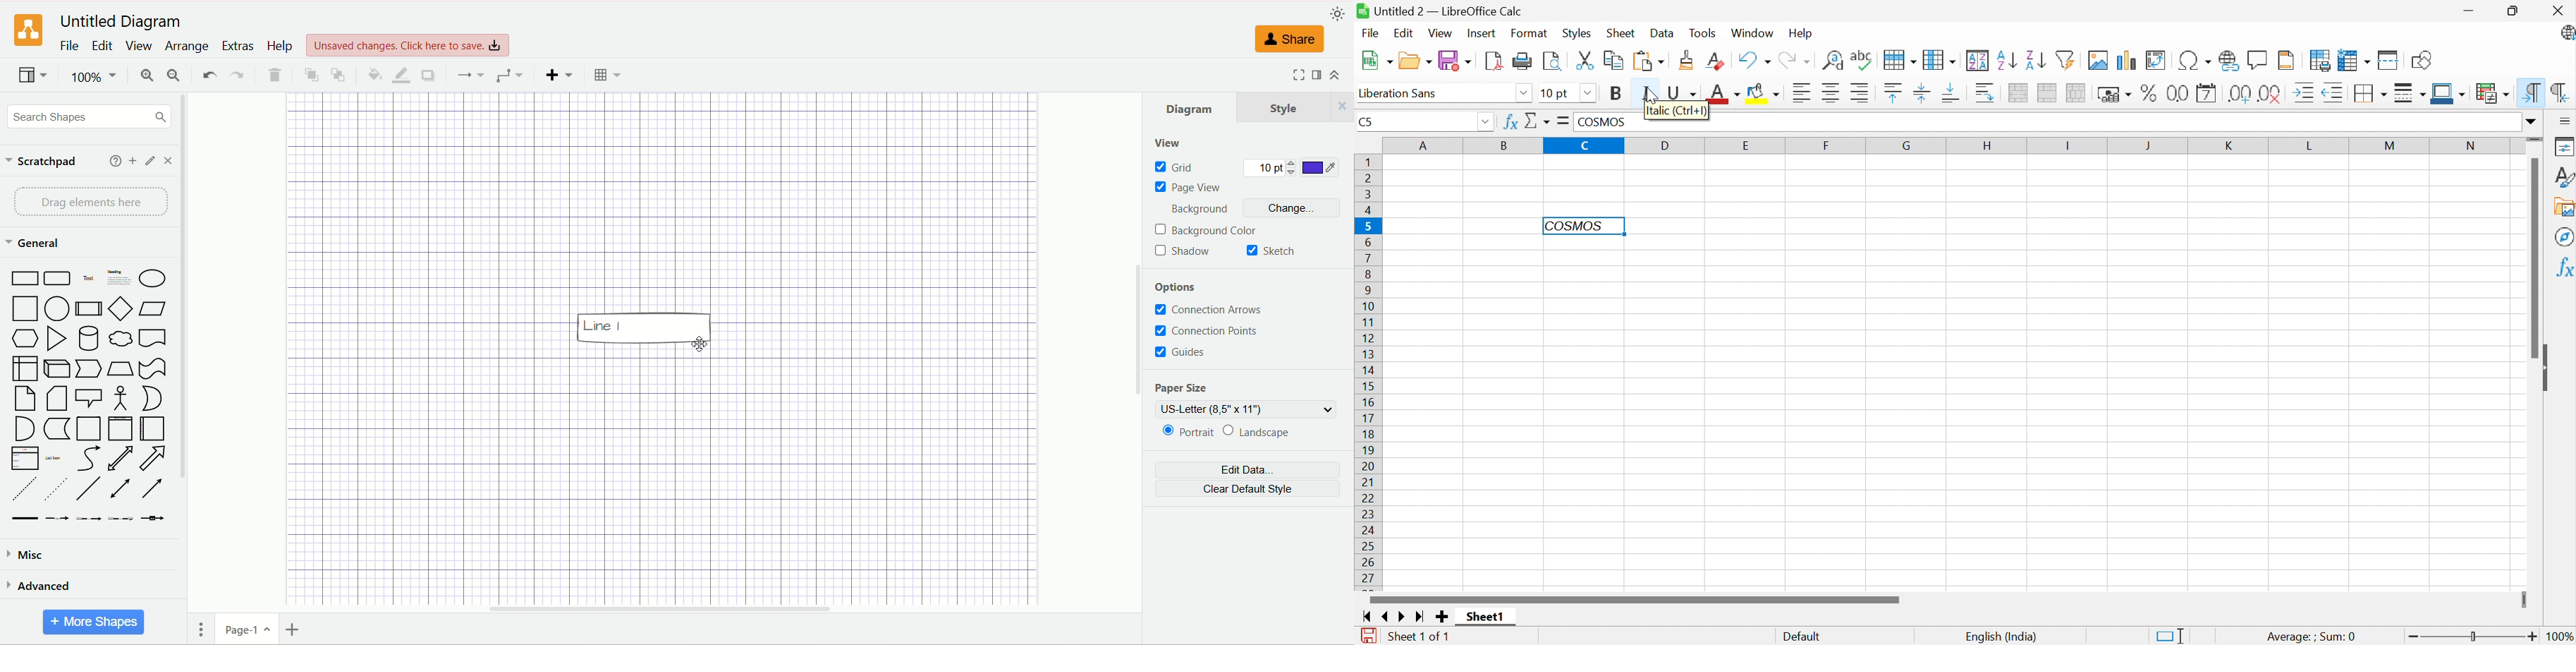  What do you see at coordinates (1173, 142) in the screenshot?
I see `view` at bounding box center [1173, 142].